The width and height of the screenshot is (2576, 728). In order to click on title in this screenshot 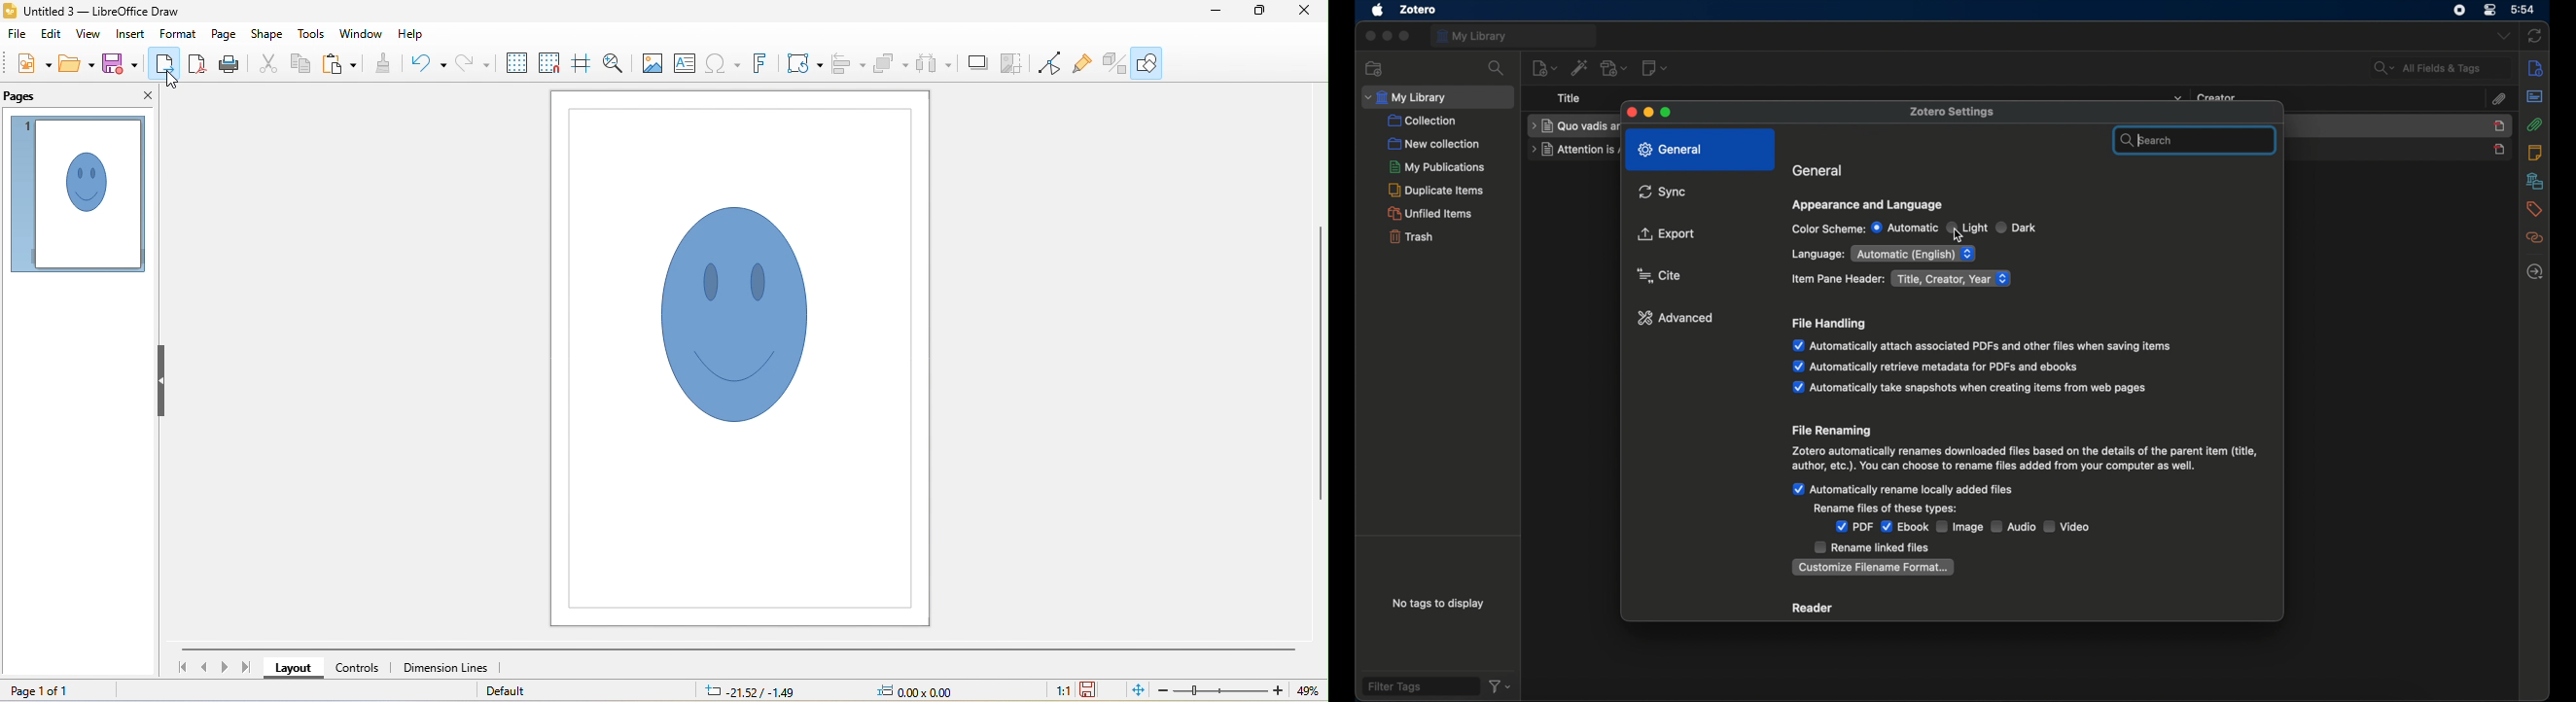, I will do `click(1571, 98)`.